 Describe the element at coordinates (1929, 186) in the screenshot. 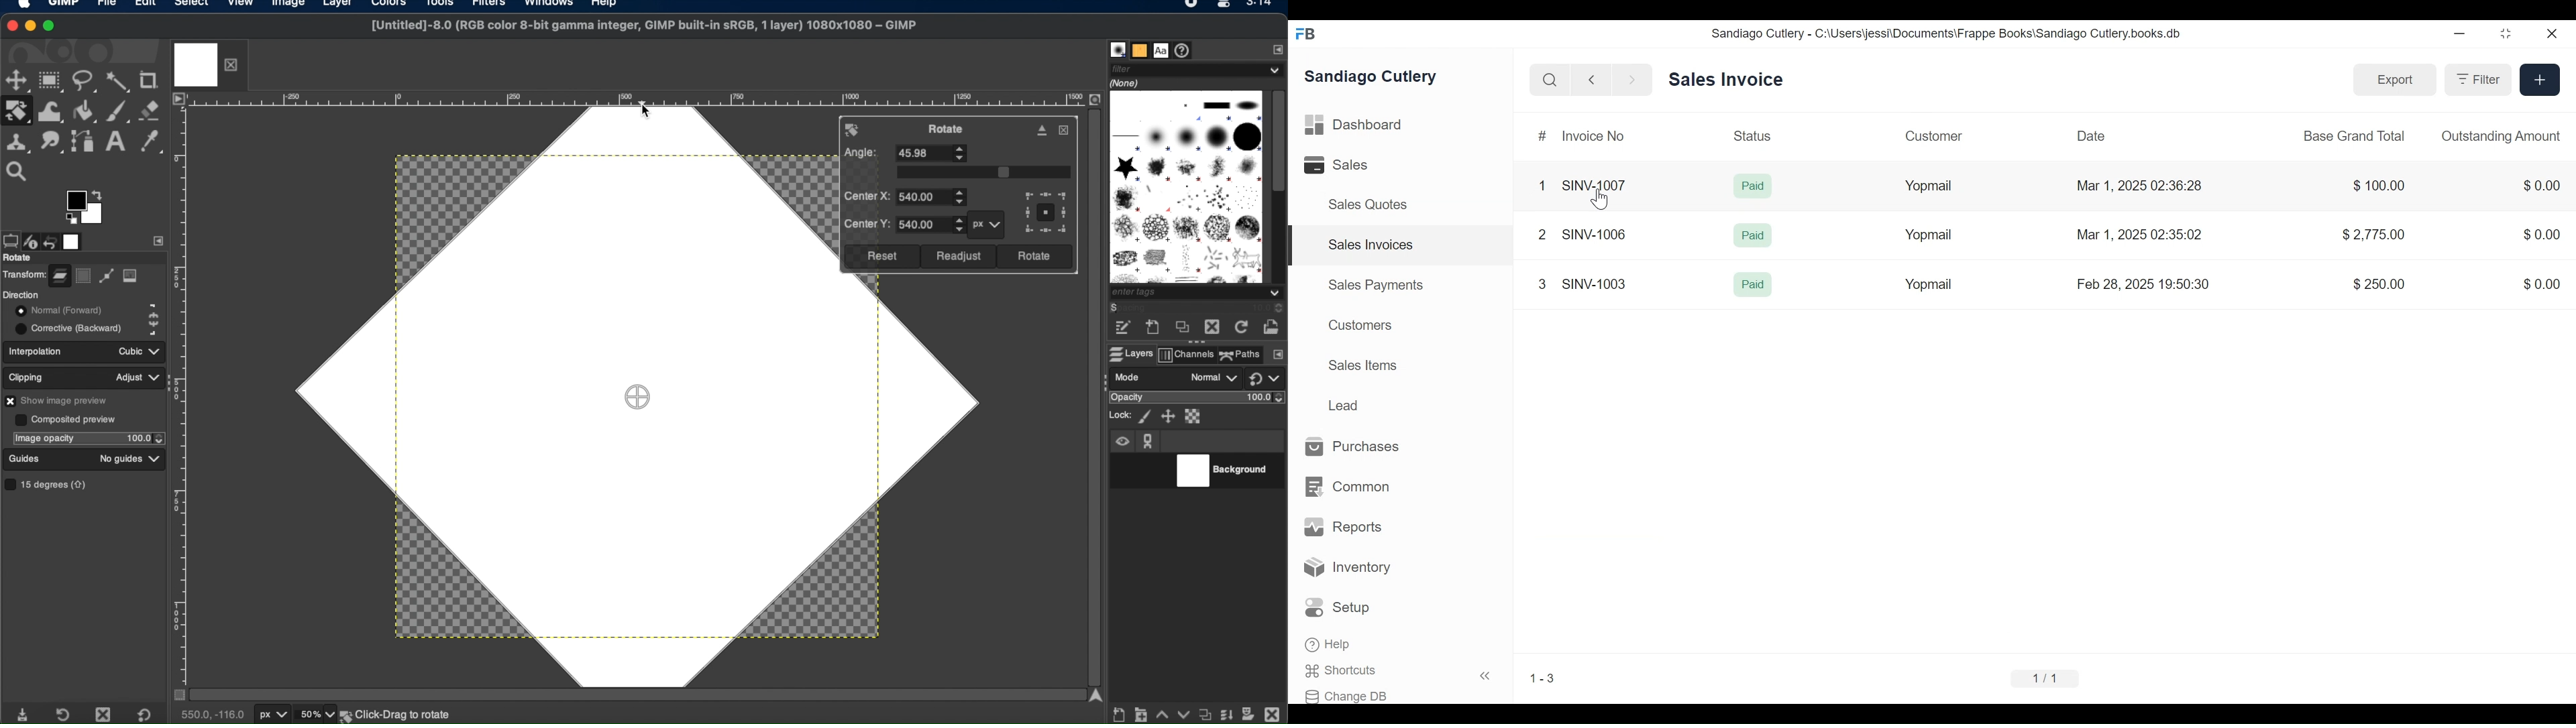

I see `Yopmail` at that location.